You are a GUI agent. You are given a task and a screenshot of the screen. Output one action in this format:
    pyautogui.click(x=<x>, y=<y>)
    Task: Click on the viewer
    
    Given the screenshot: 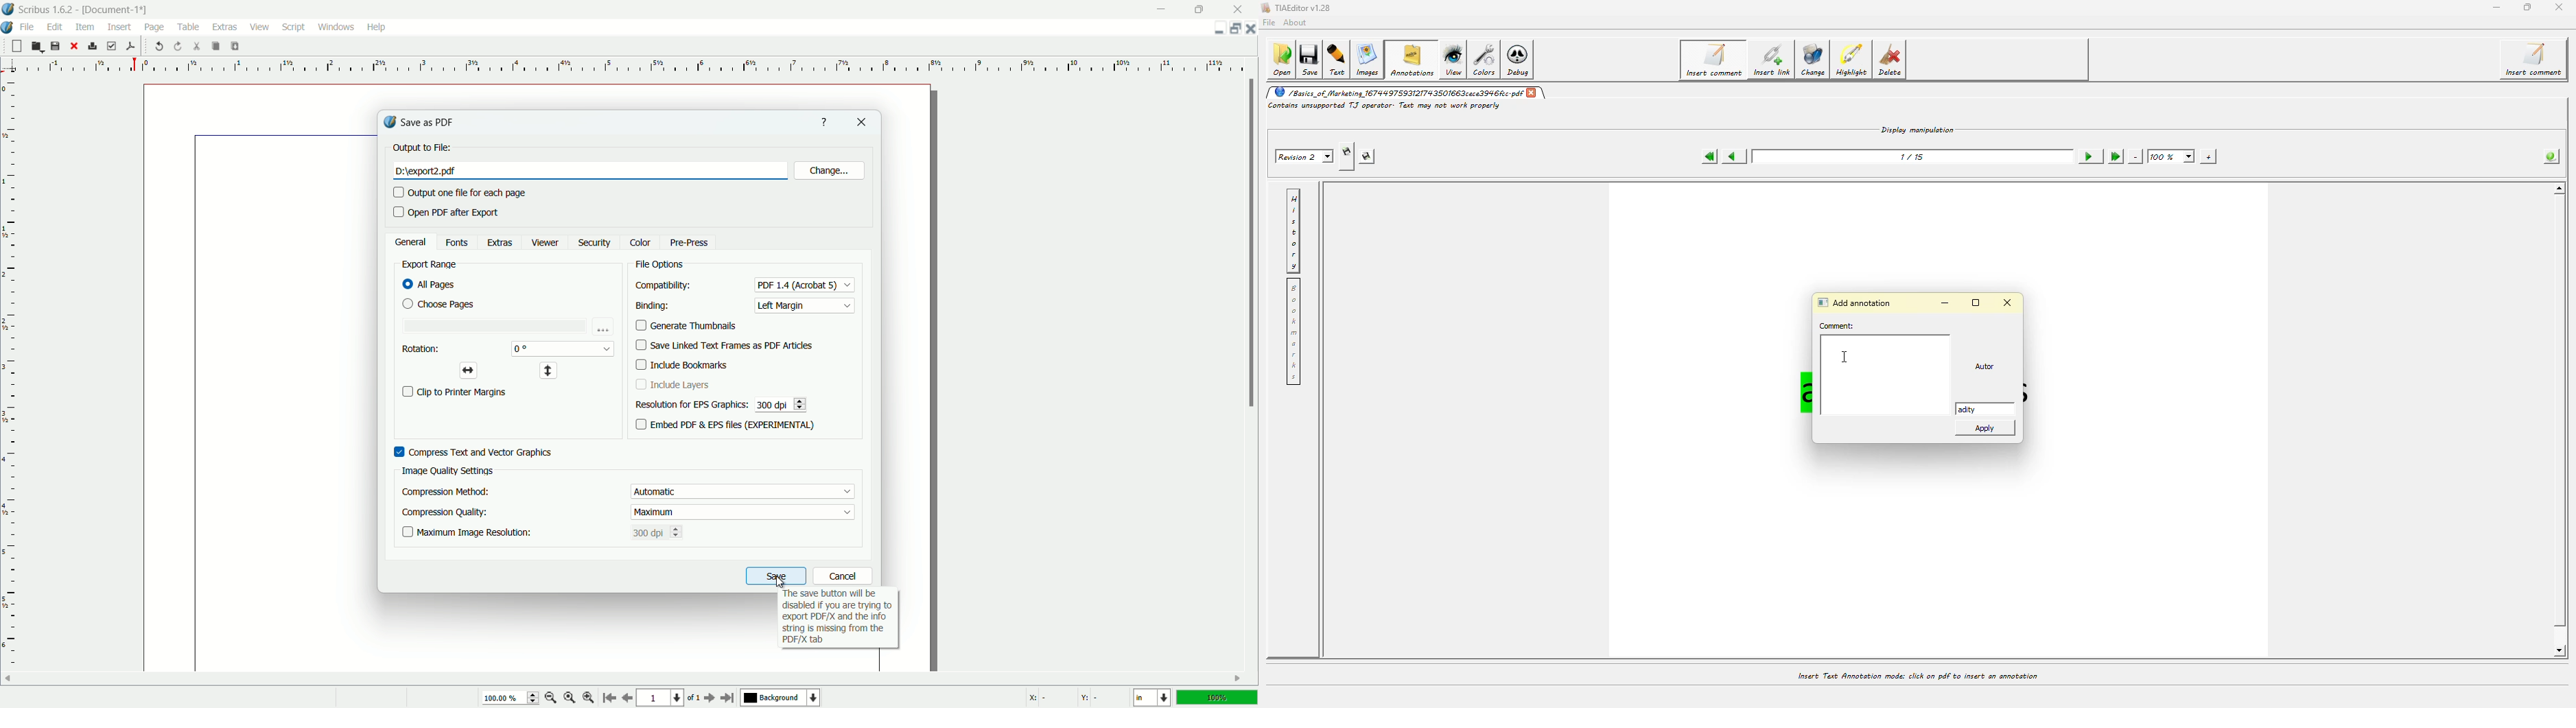 What is the action you would take?
    pyautogui.click(x=545, y=243)
    